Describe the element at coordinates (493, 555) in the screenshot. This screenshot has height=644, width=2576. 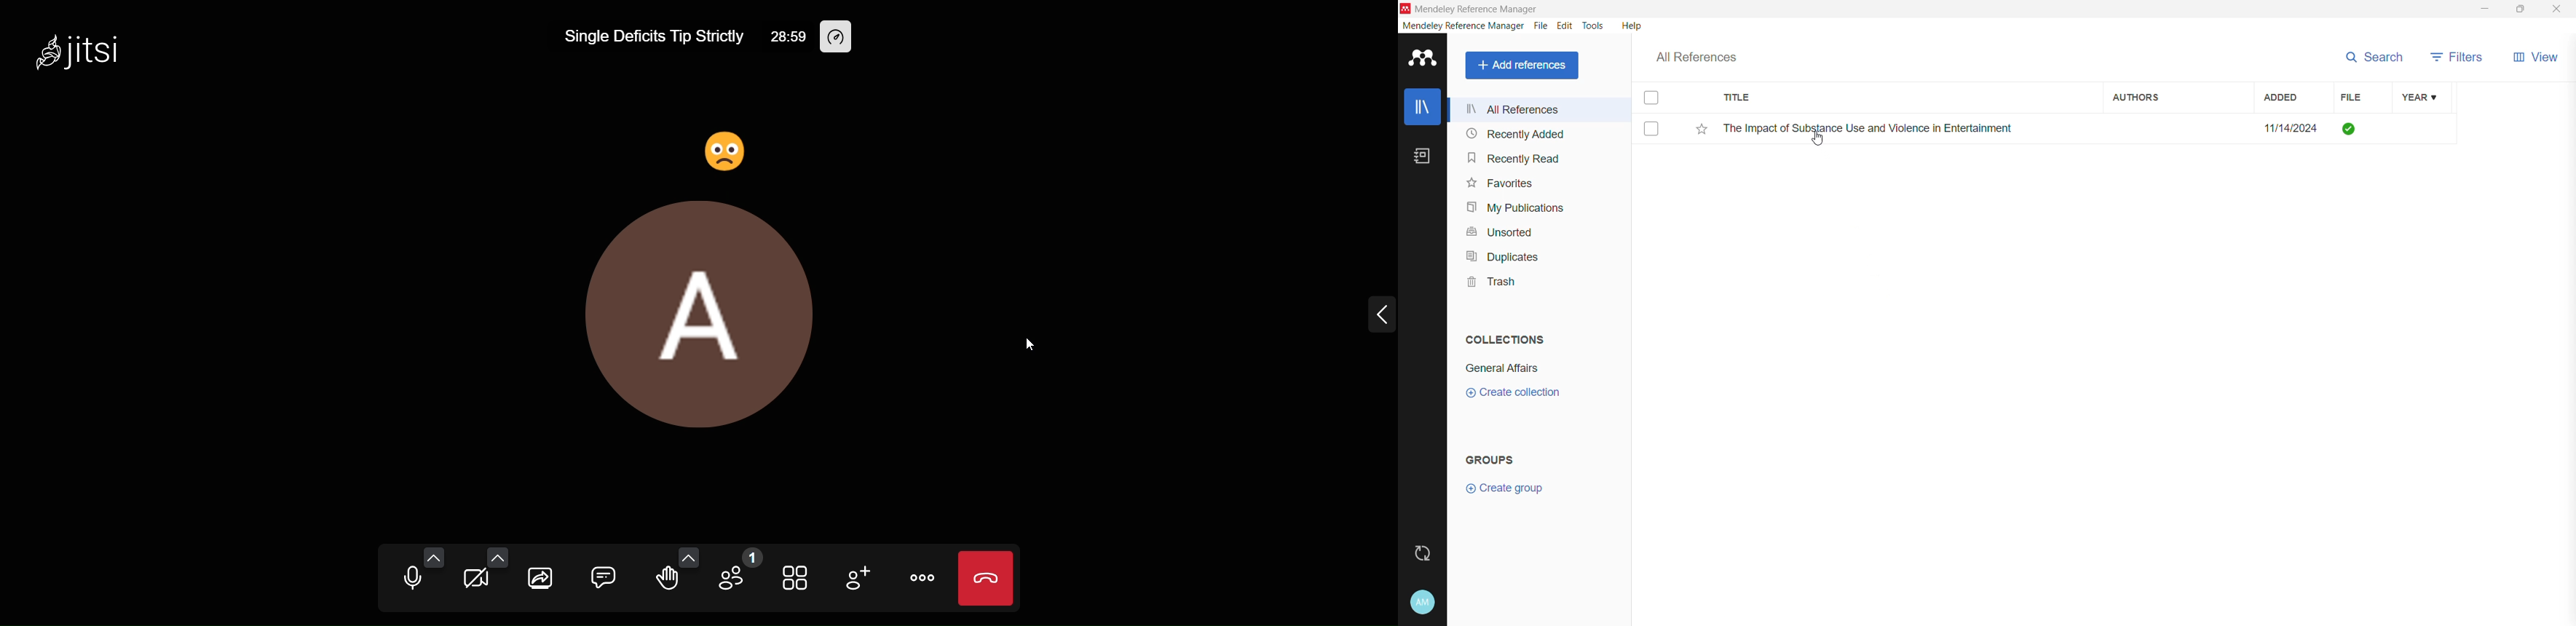
I see `video setting` at that location.